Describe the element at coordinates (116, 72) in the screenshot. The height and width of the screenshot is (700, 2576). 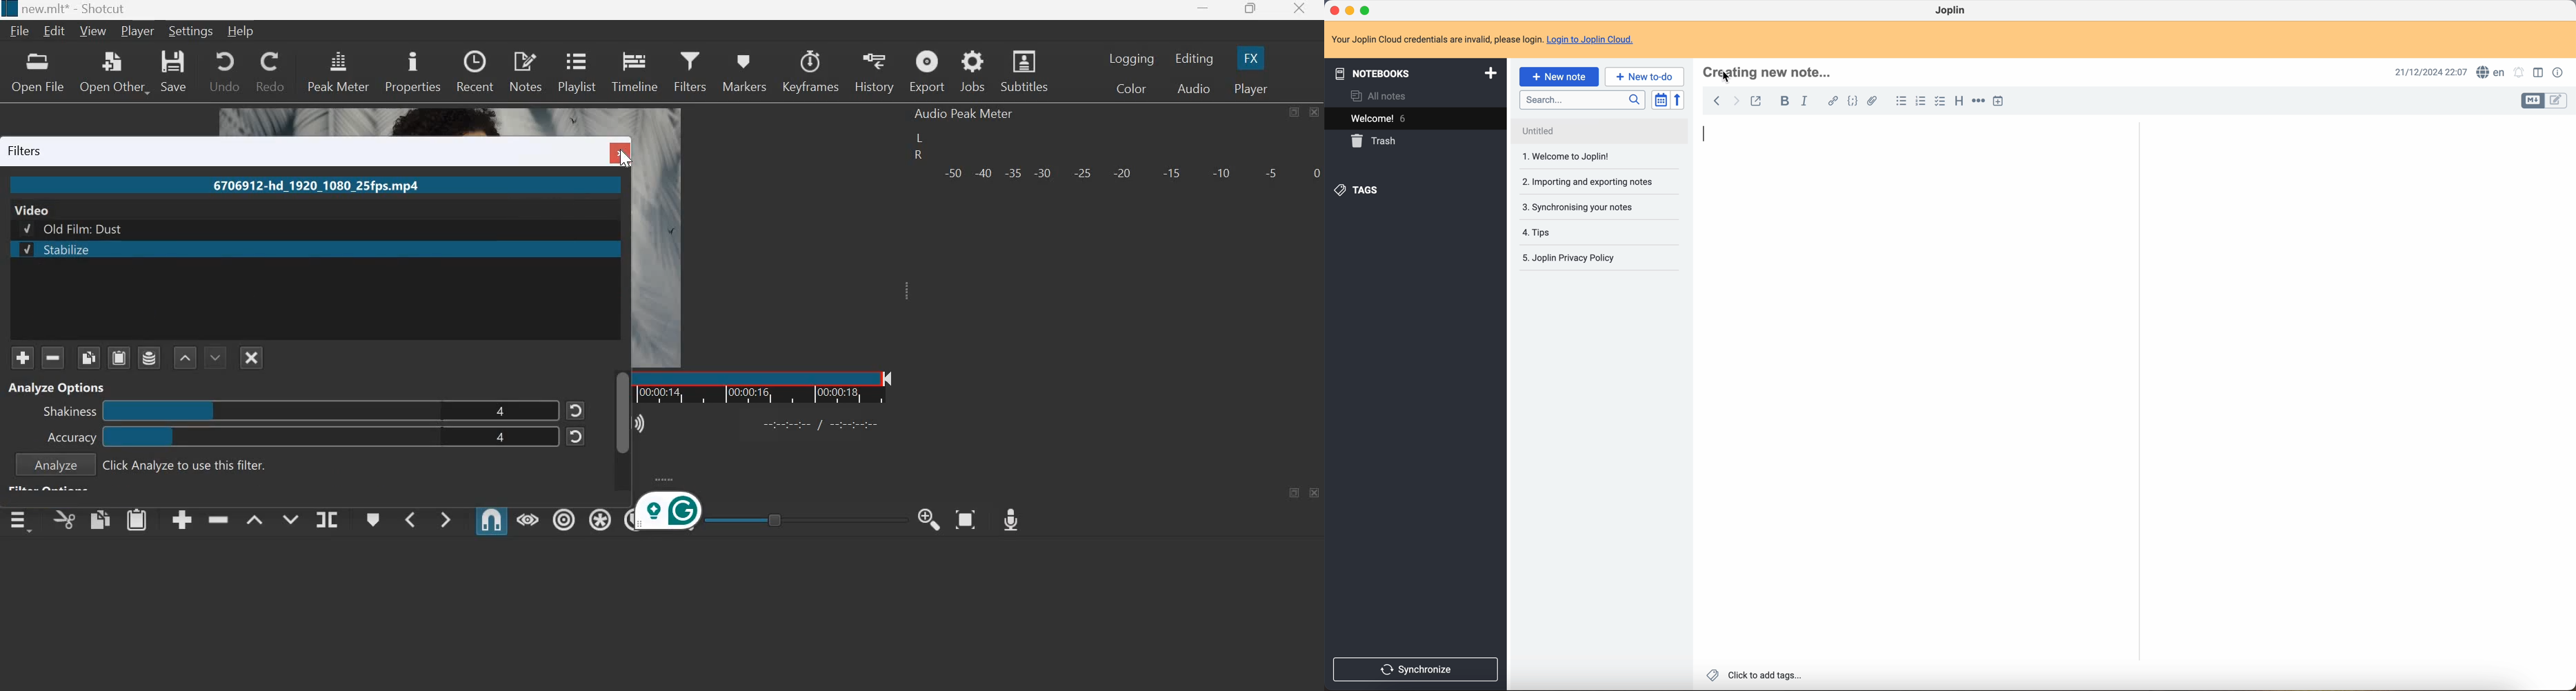
I see `Open other` at that location.